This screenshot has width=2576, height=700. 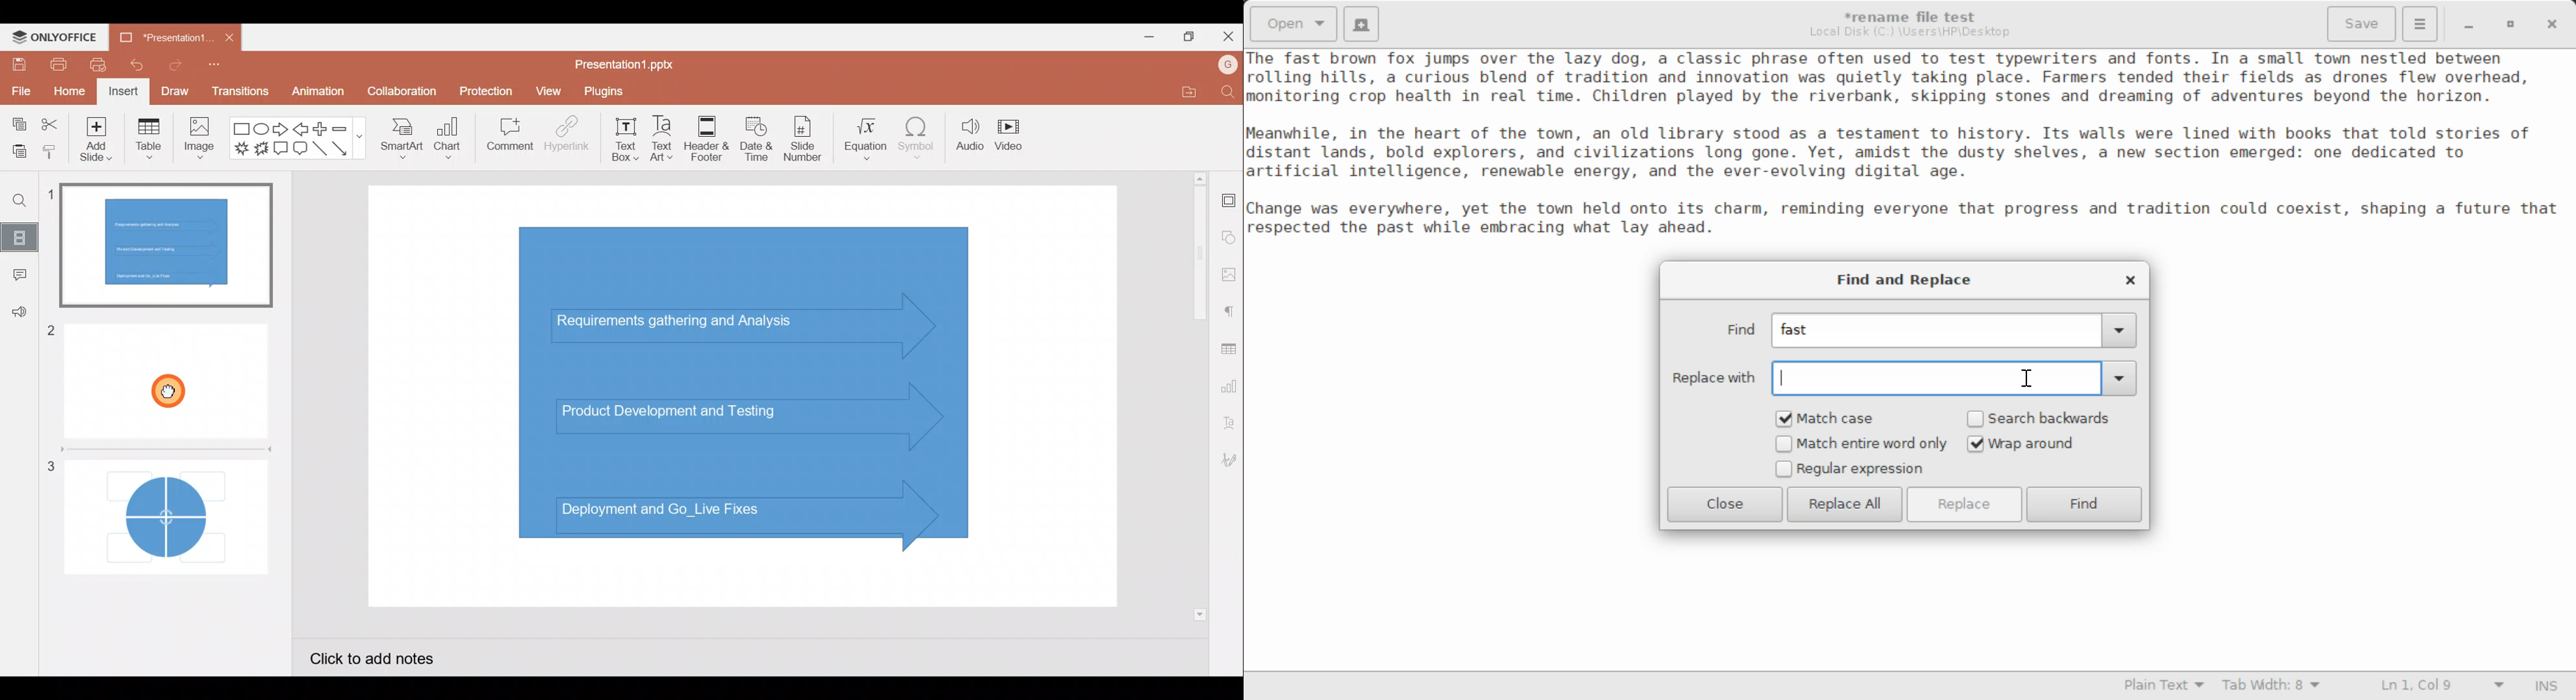 What do you see at coordinates (93, 141) in the screenshot?
I see `Add slide` at bounding box center [93, 141].